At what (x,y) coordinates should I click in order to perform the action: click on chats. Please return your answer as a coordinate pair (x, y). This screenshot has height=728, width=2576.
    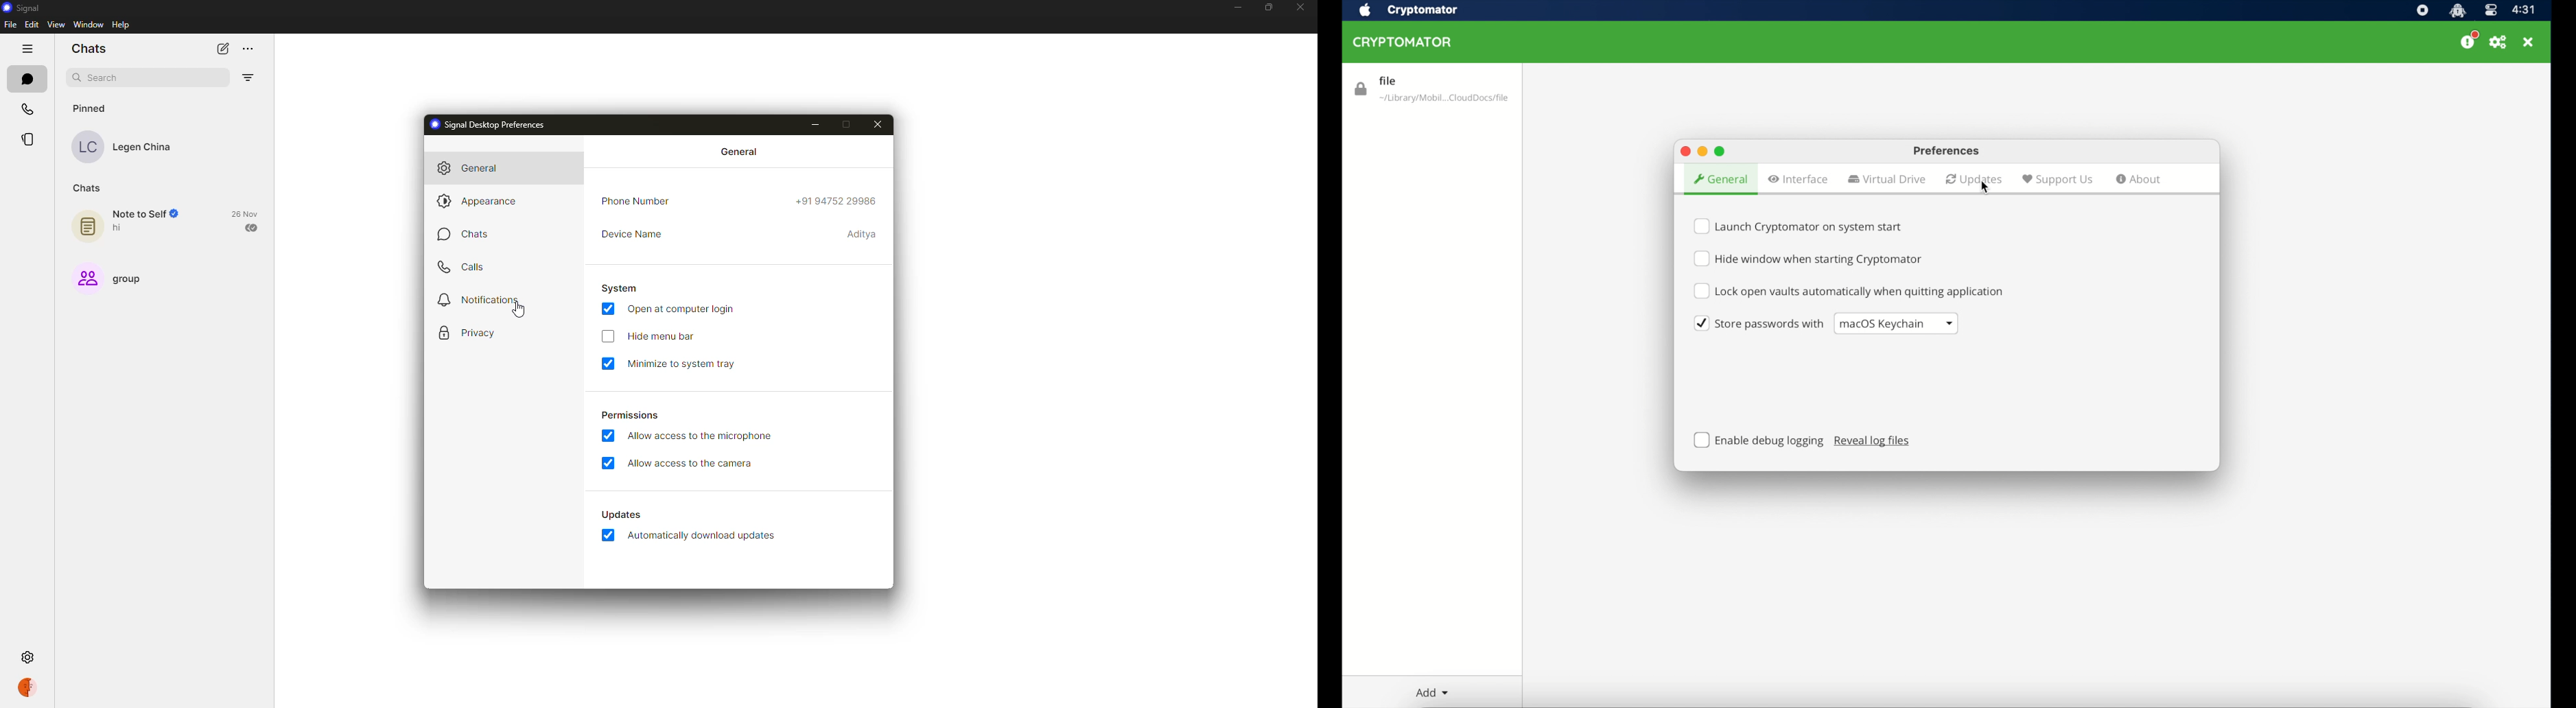
    Looking at the image, I should click on (27, 78).